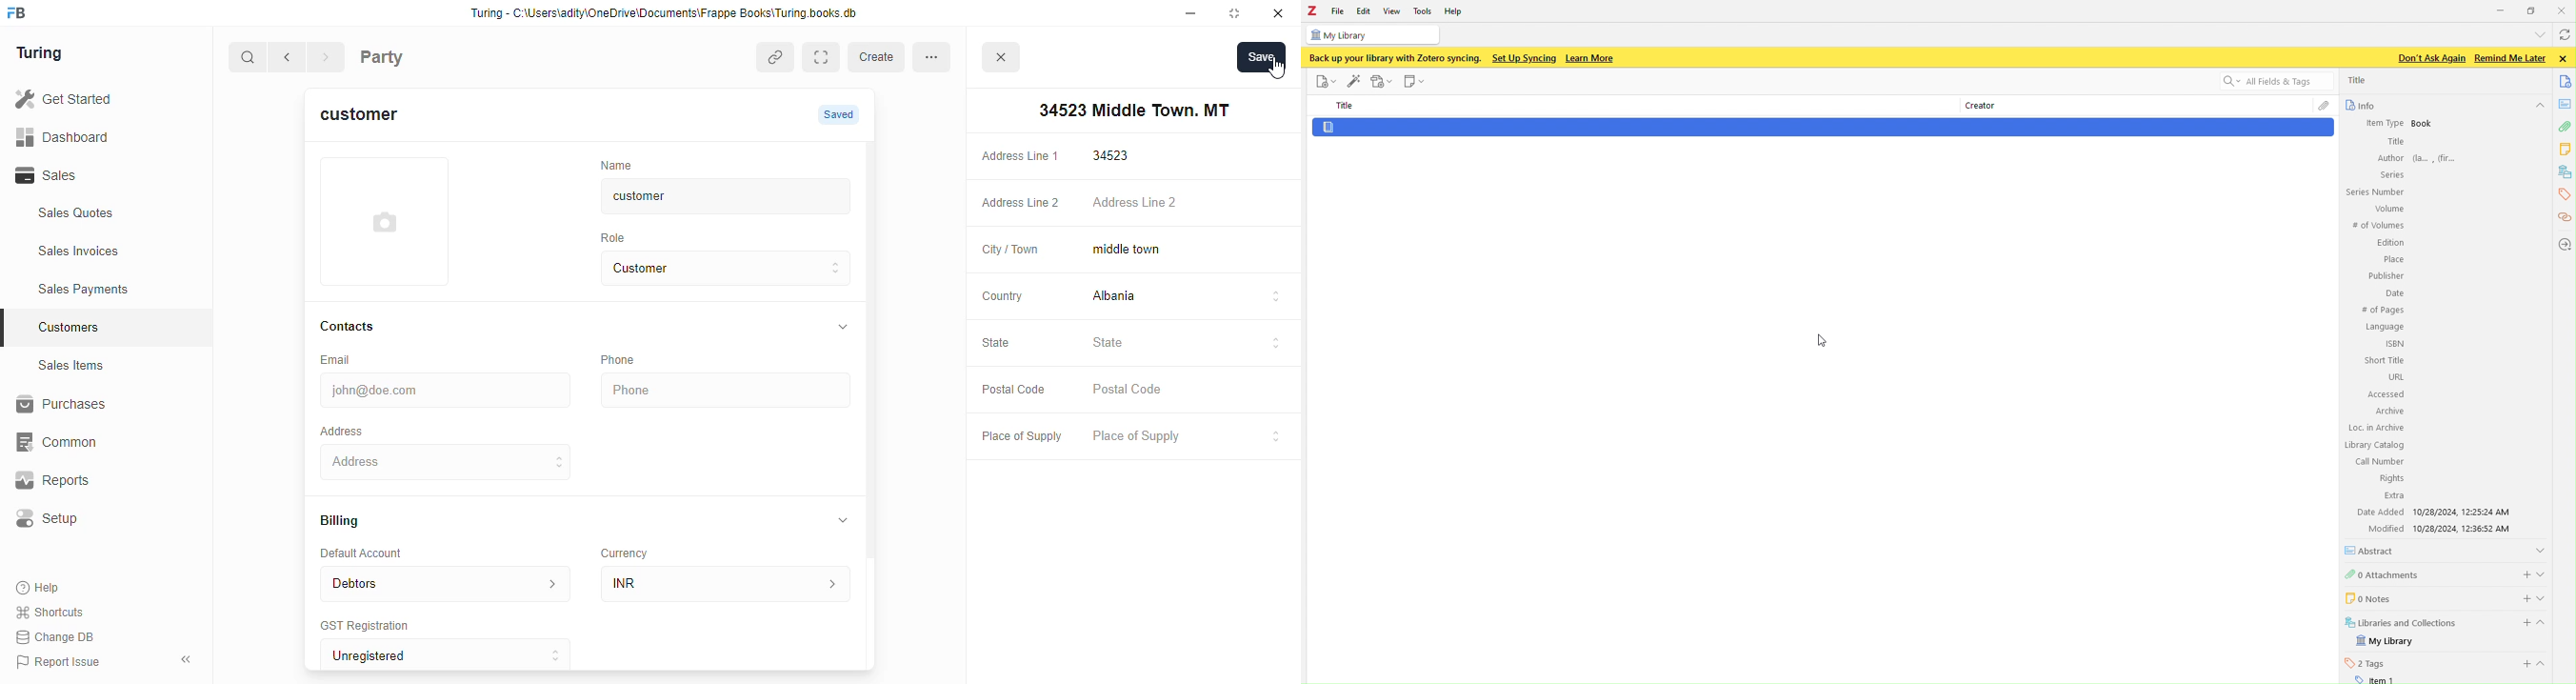 The image size is (2576, 700). What do you see at coordinates (2381, 528) in the screenshot?
I see `‘Modified` at bounding box center [2381, 528].